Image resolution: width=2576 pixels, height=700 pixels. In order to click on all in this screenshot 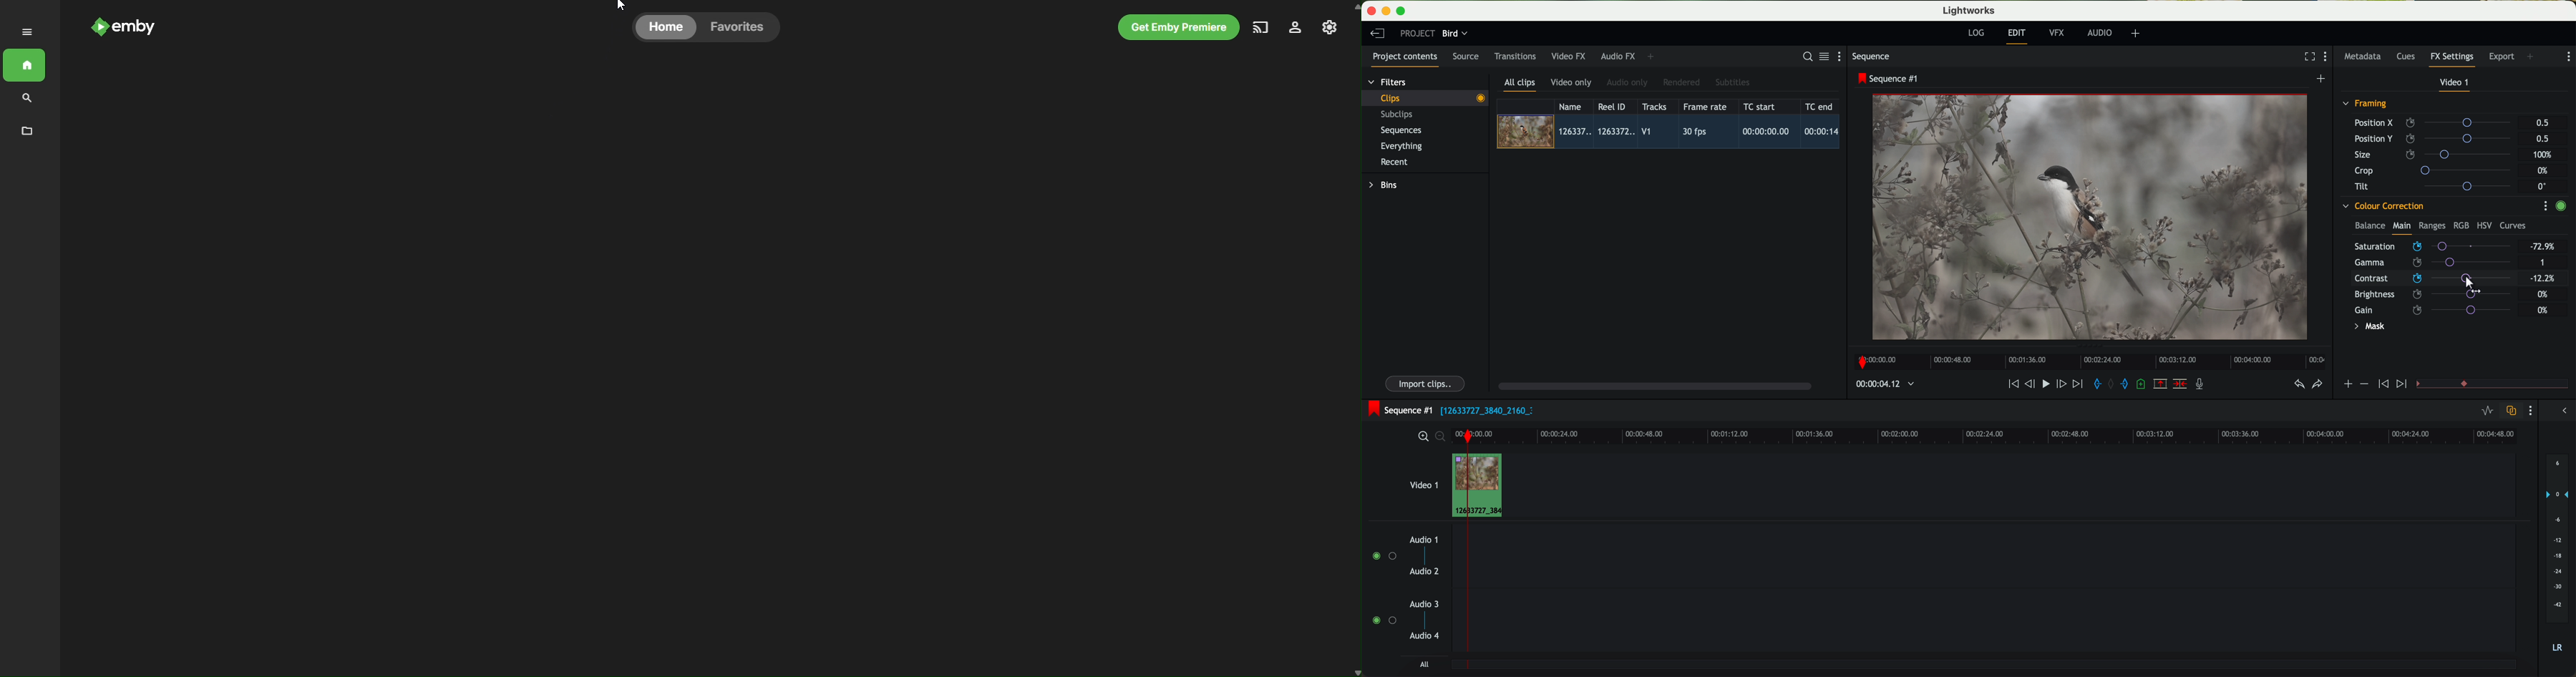, I will do `click(1424, 664)`.